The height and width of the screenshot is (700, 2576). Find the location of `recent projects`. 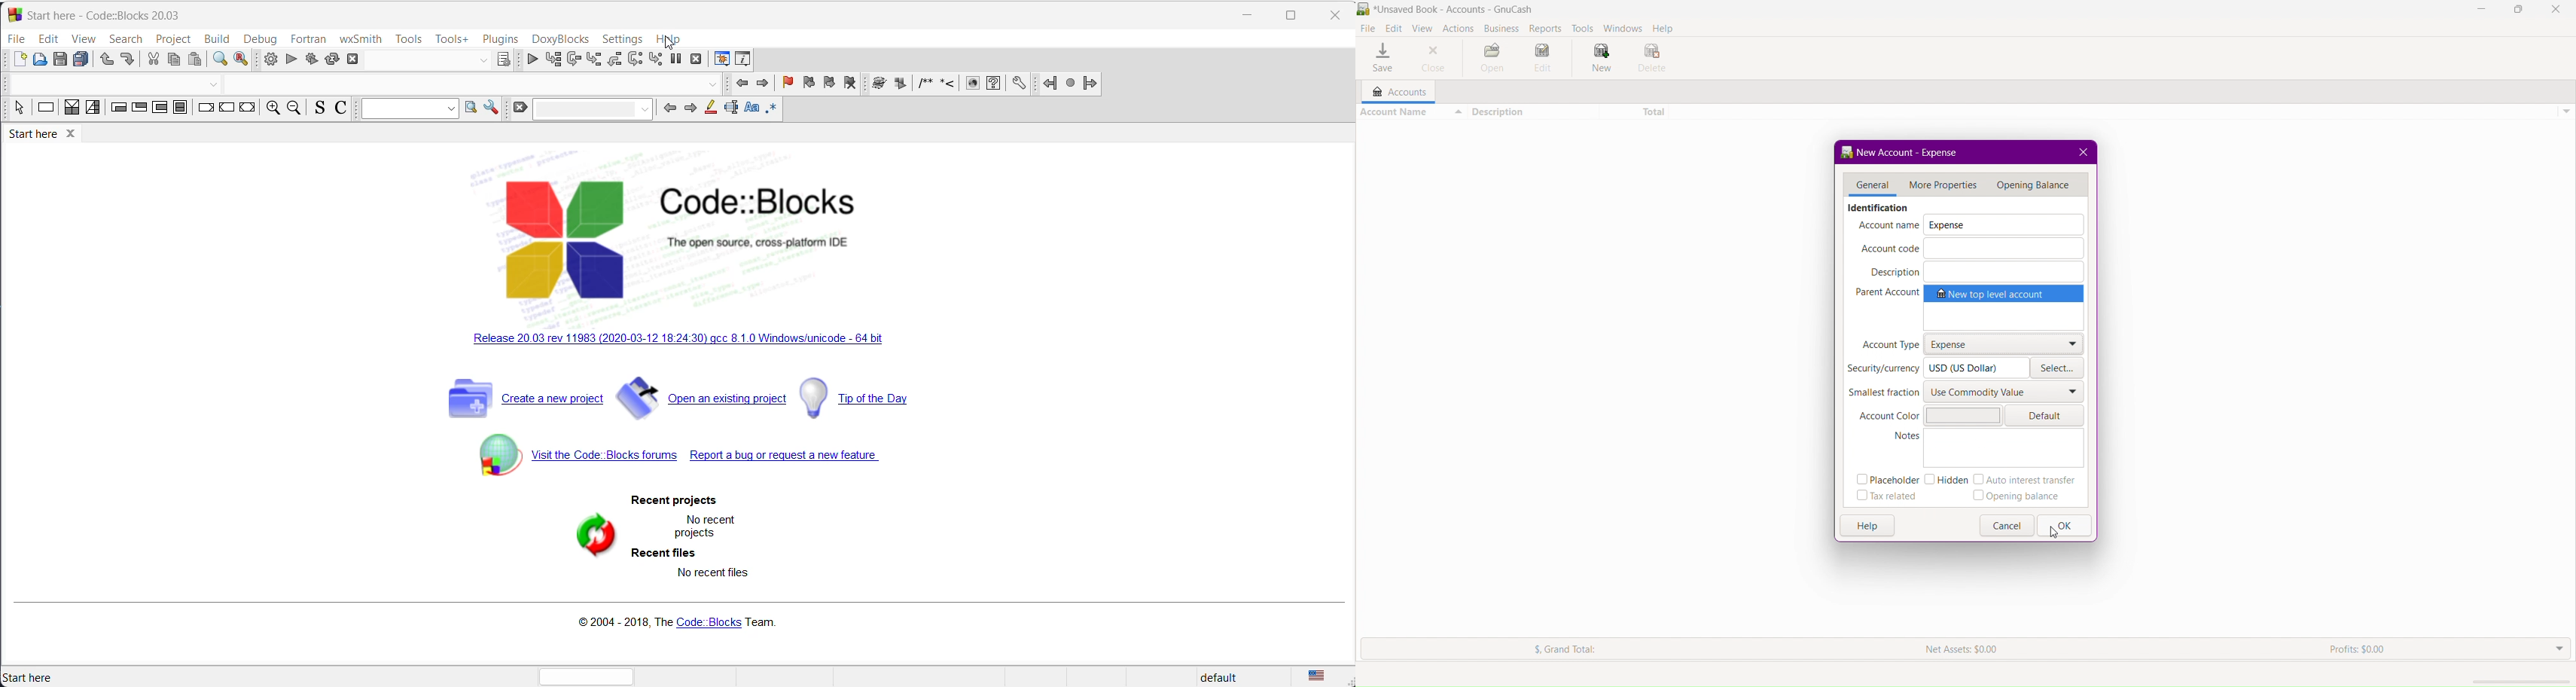

recent projects is located at coordinates (685, 502).